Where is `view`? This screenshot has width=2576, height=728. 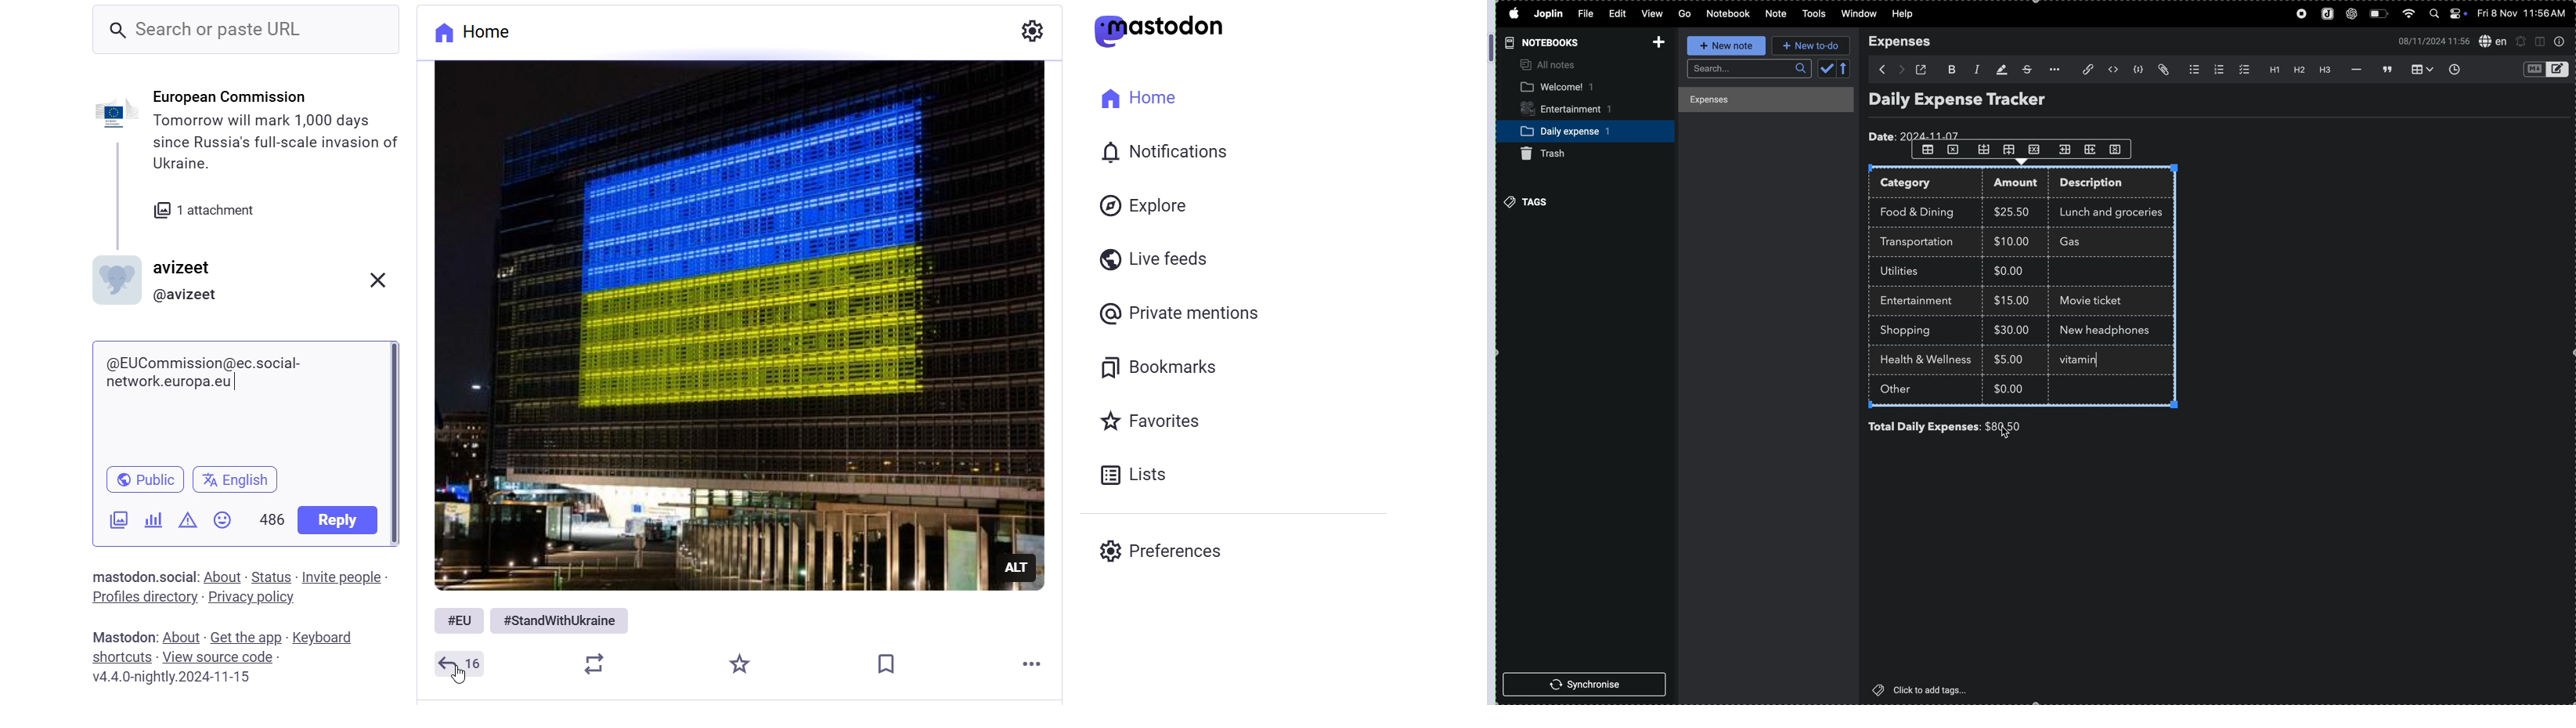 view is located at coordinates (1650, 15).